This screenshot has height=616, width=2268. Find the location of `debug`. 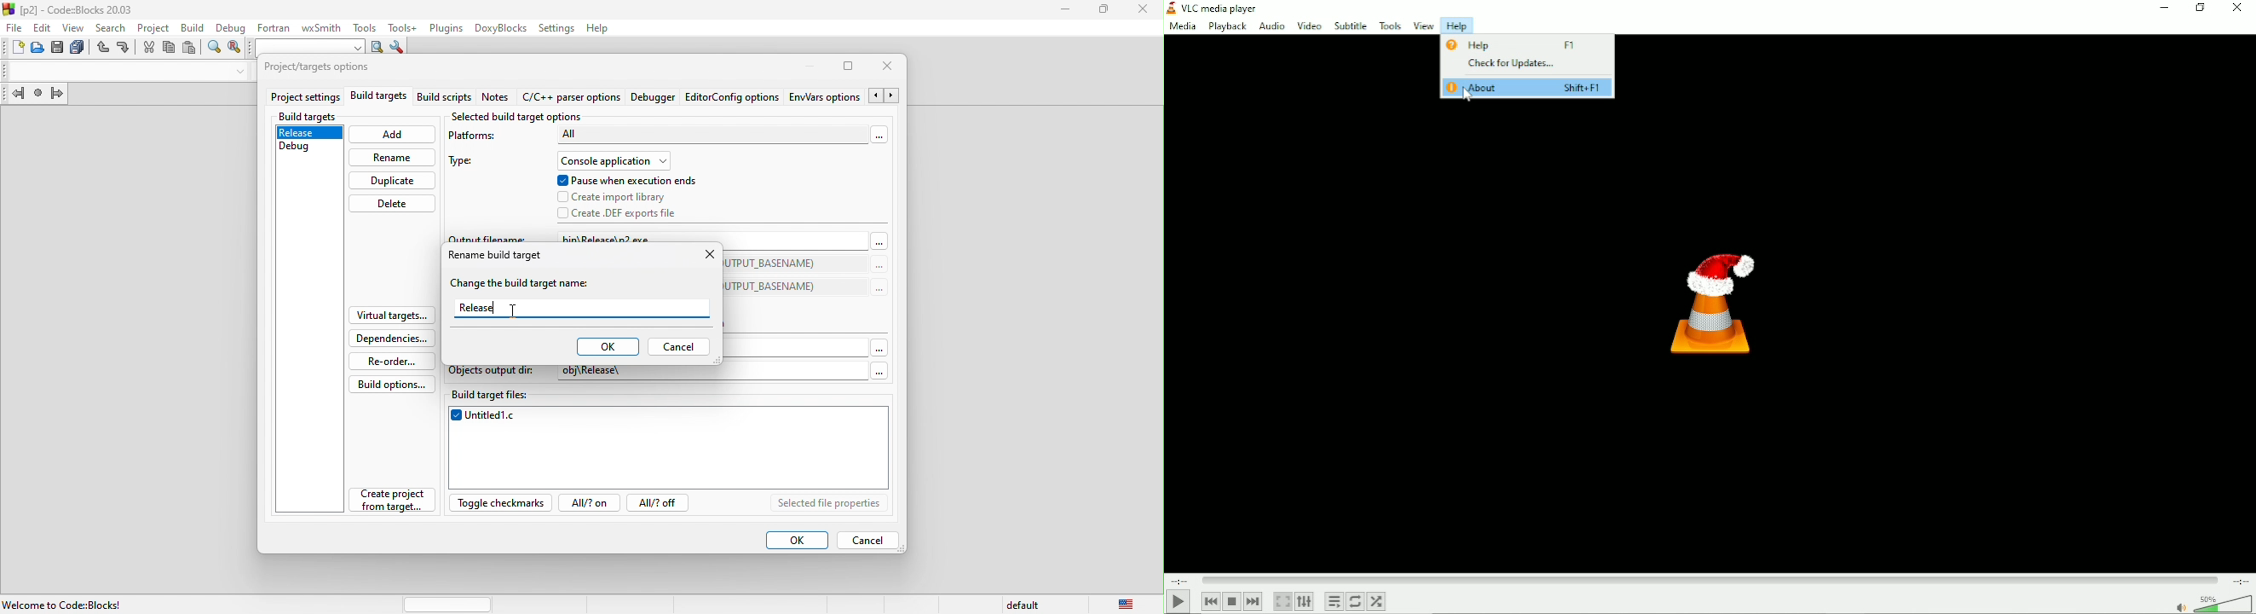

debug is located at coordinates (309, 150).